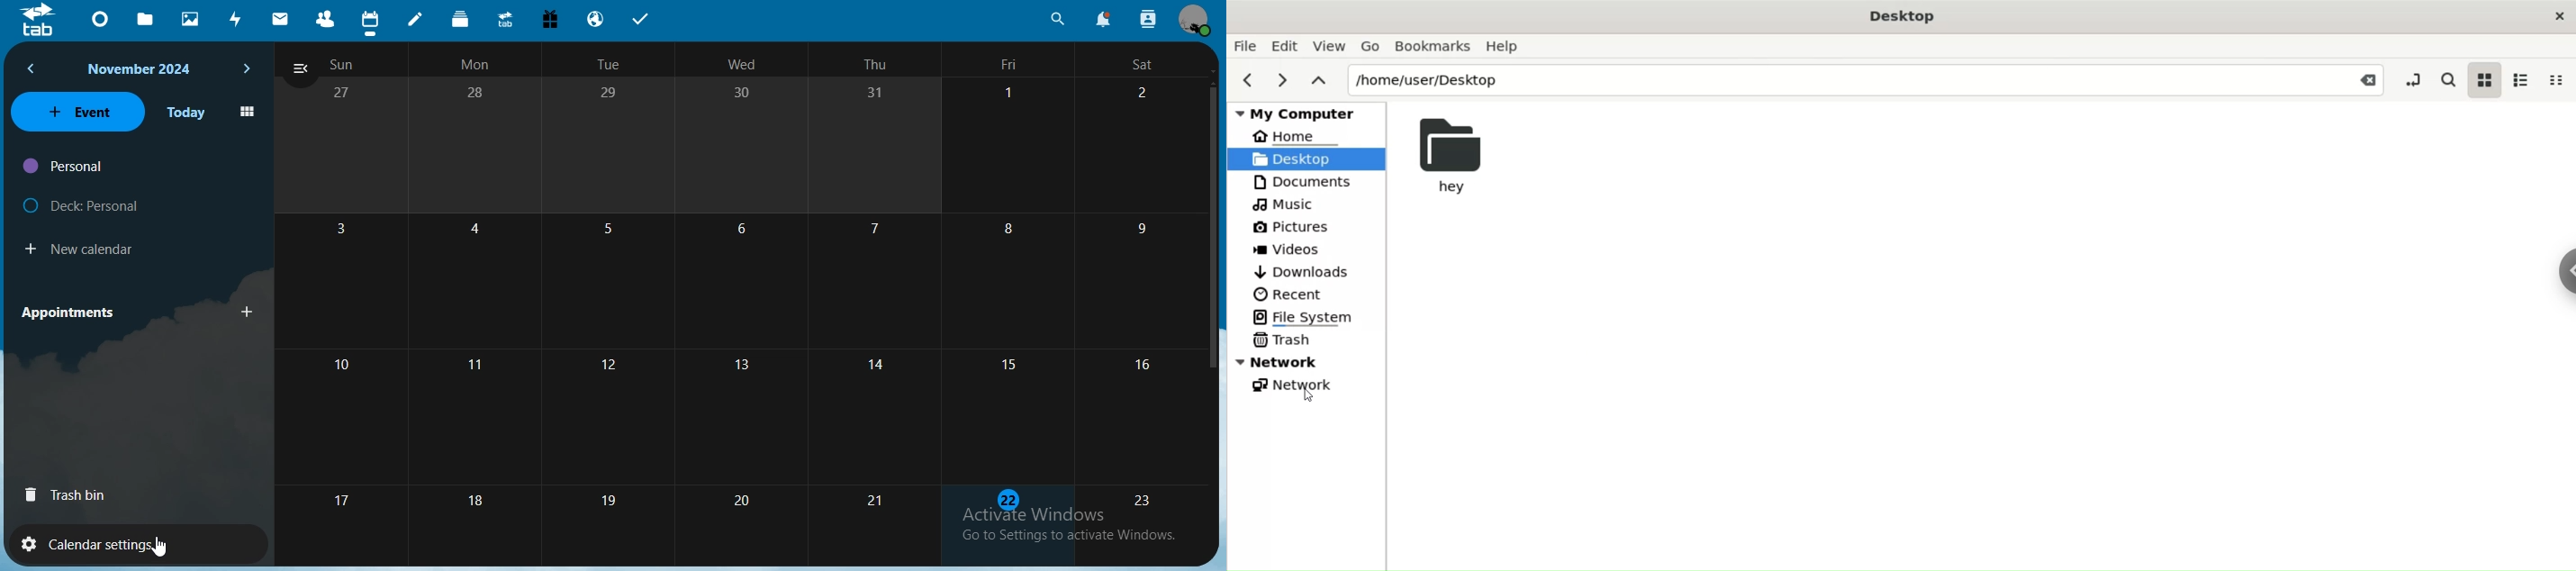 The image size is (2576, 588). What do you see at coordinates (85, 247) in the screenshot?
I see `new calendar` at bounding box center [85, 247].